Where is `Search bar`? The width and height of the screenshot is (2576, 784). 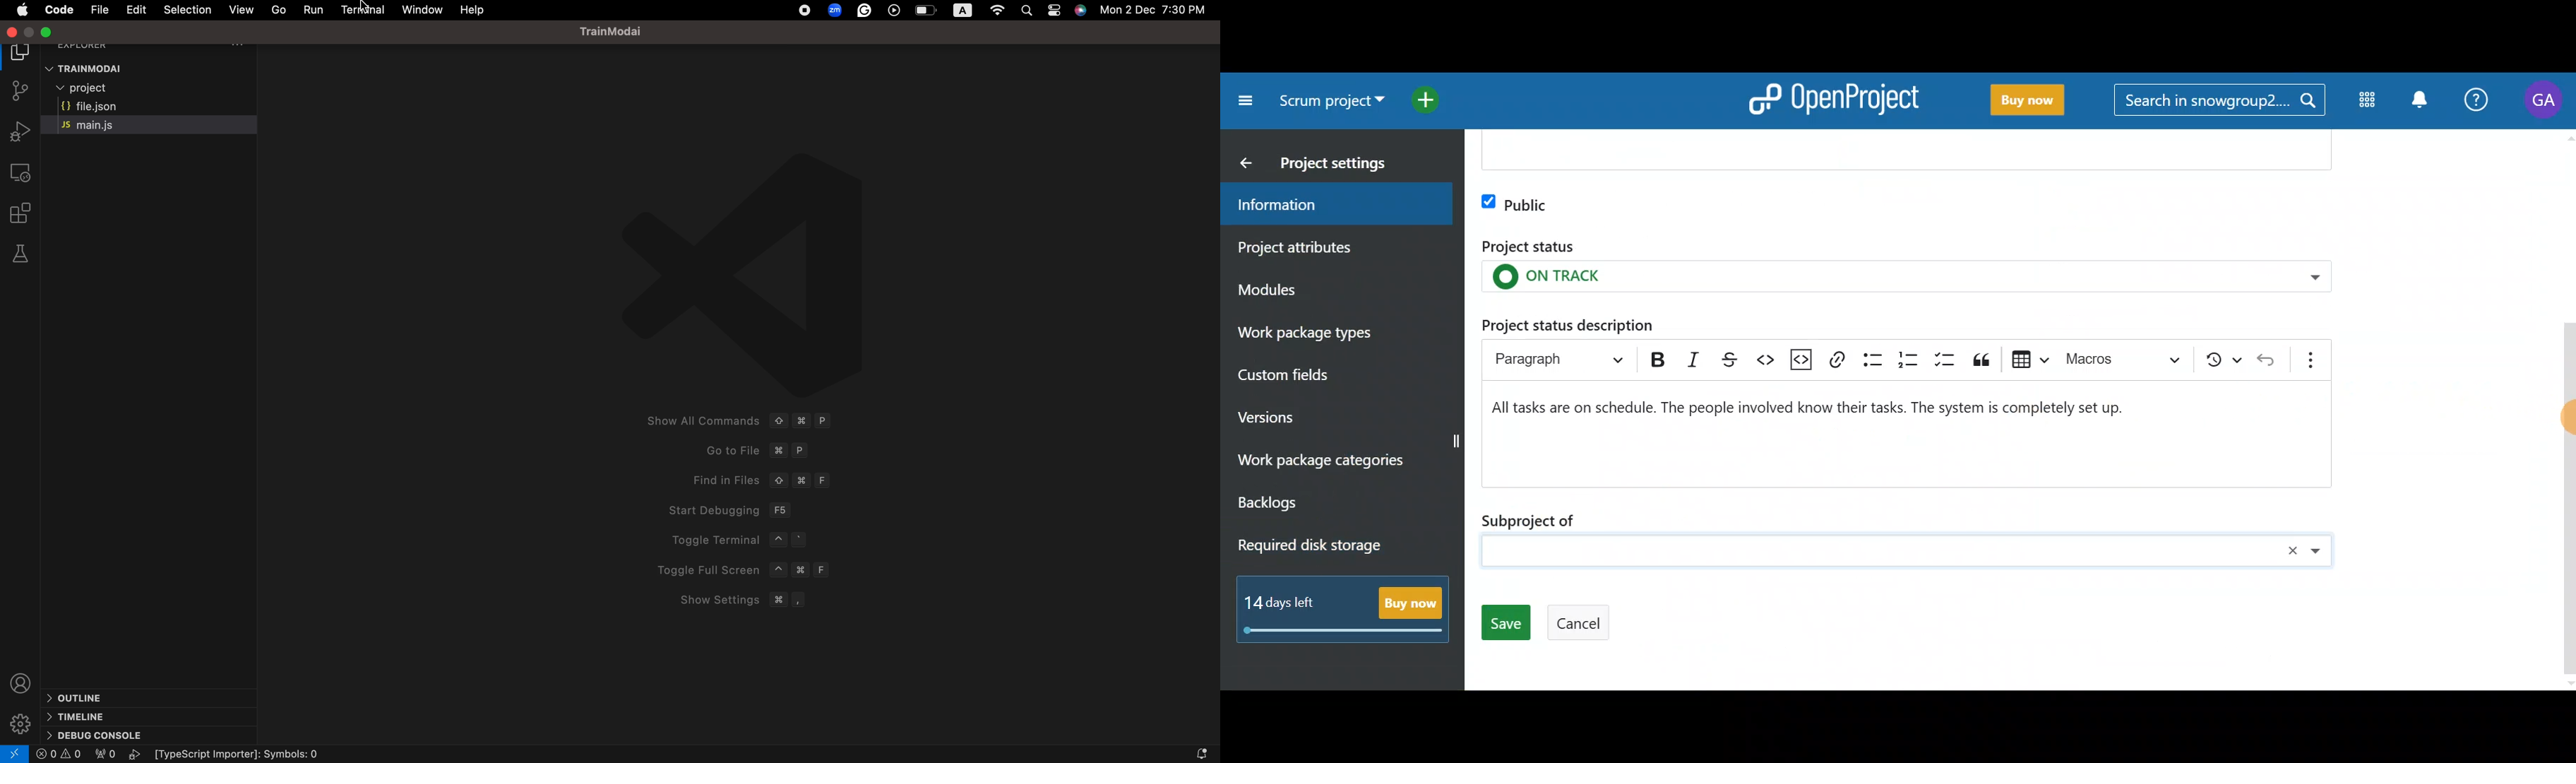
Search bar is located at coordinates (2219, 102).